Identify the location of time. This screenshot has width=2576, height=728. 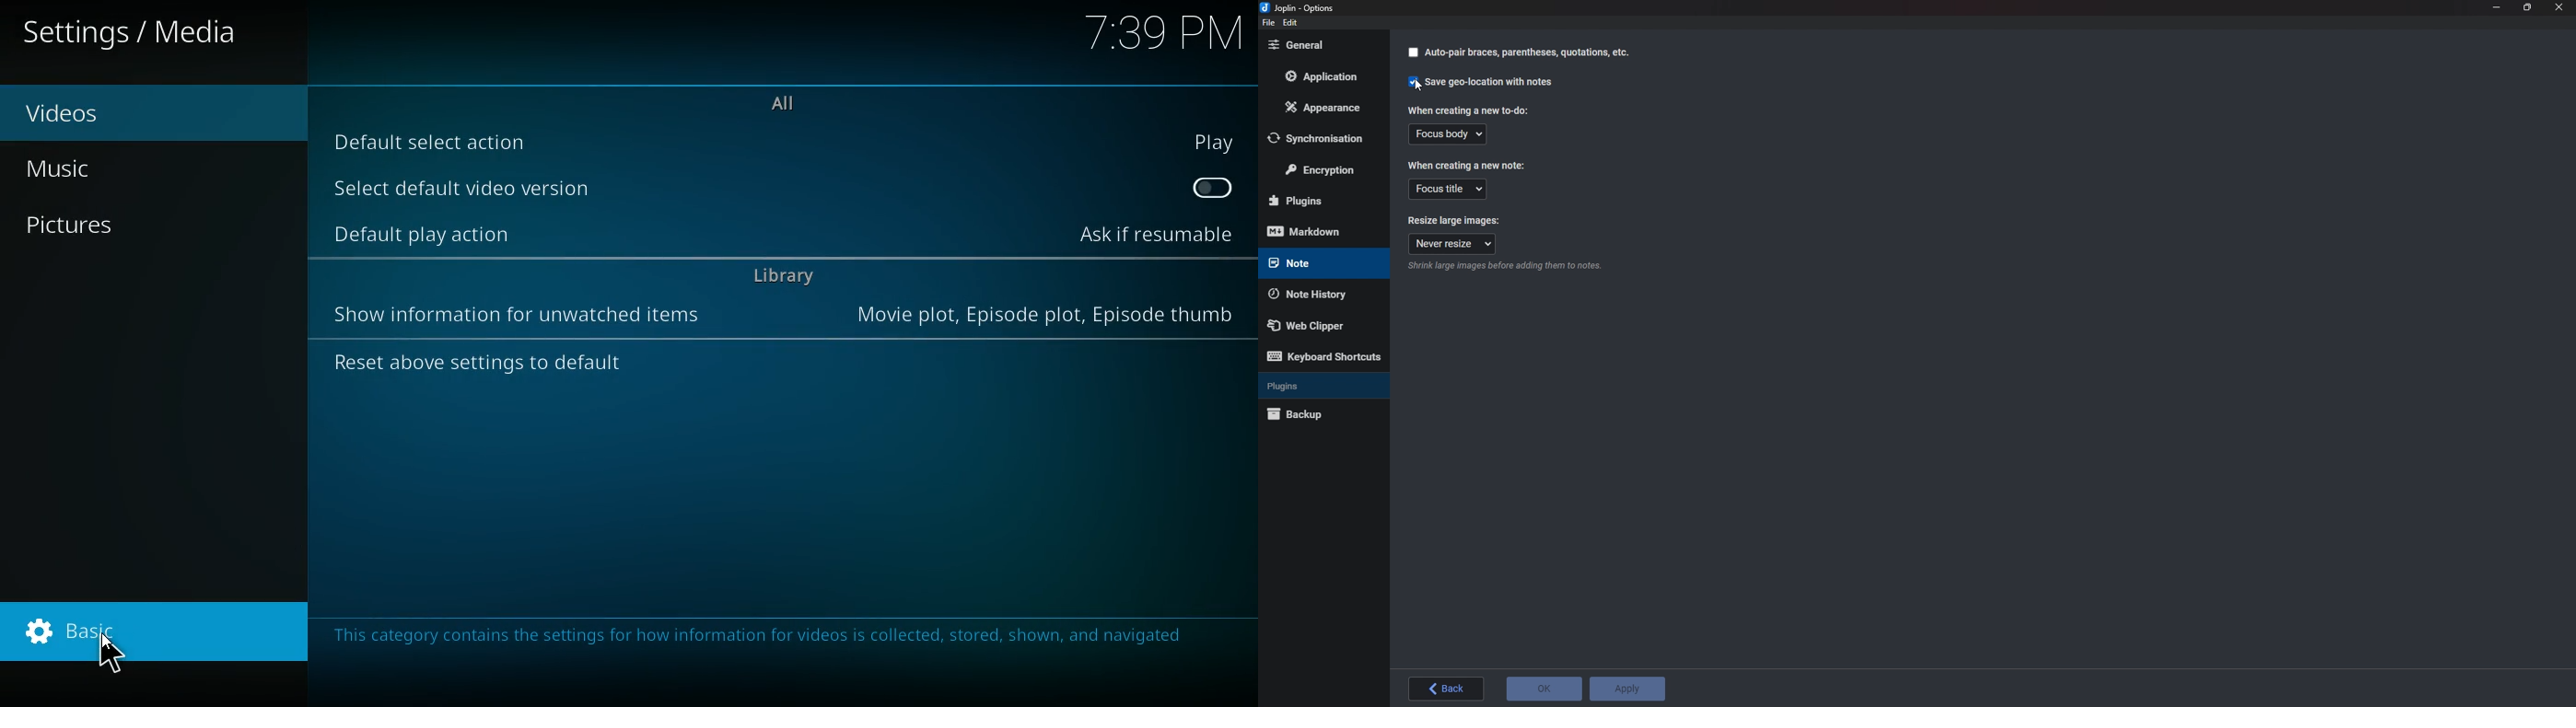
(1159, 35).